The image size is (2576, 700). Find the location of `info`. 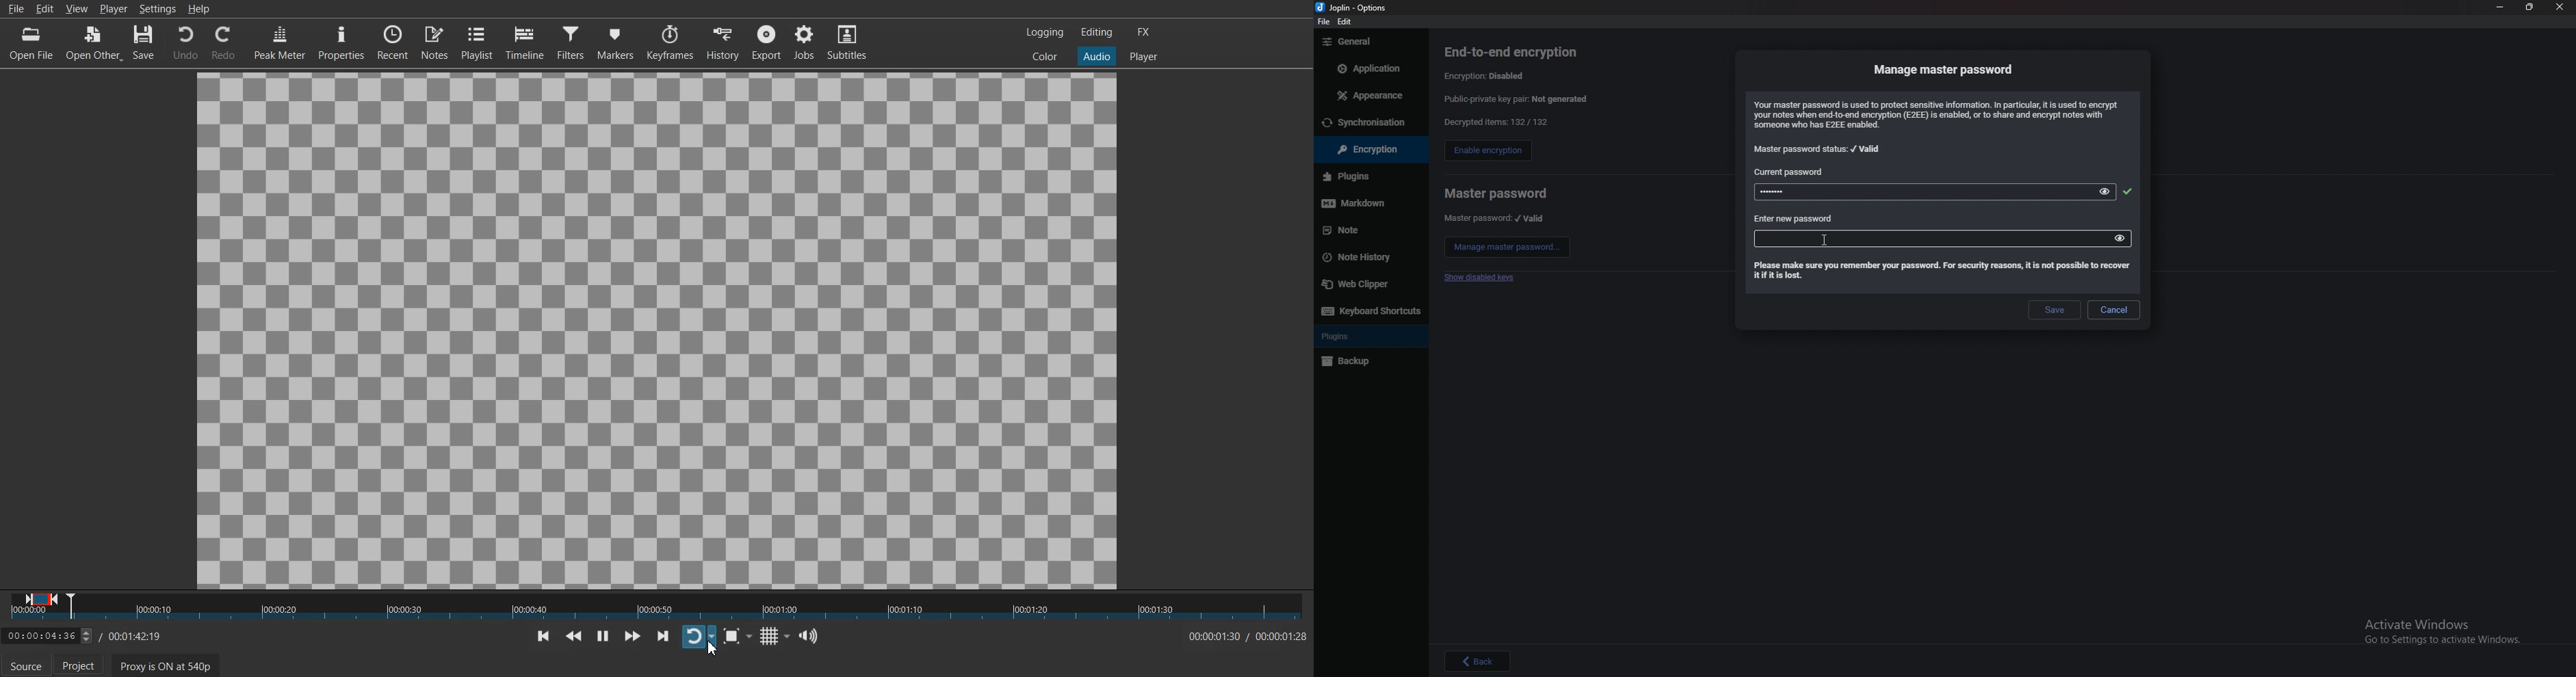

info is located at coordinates (1940, 271).